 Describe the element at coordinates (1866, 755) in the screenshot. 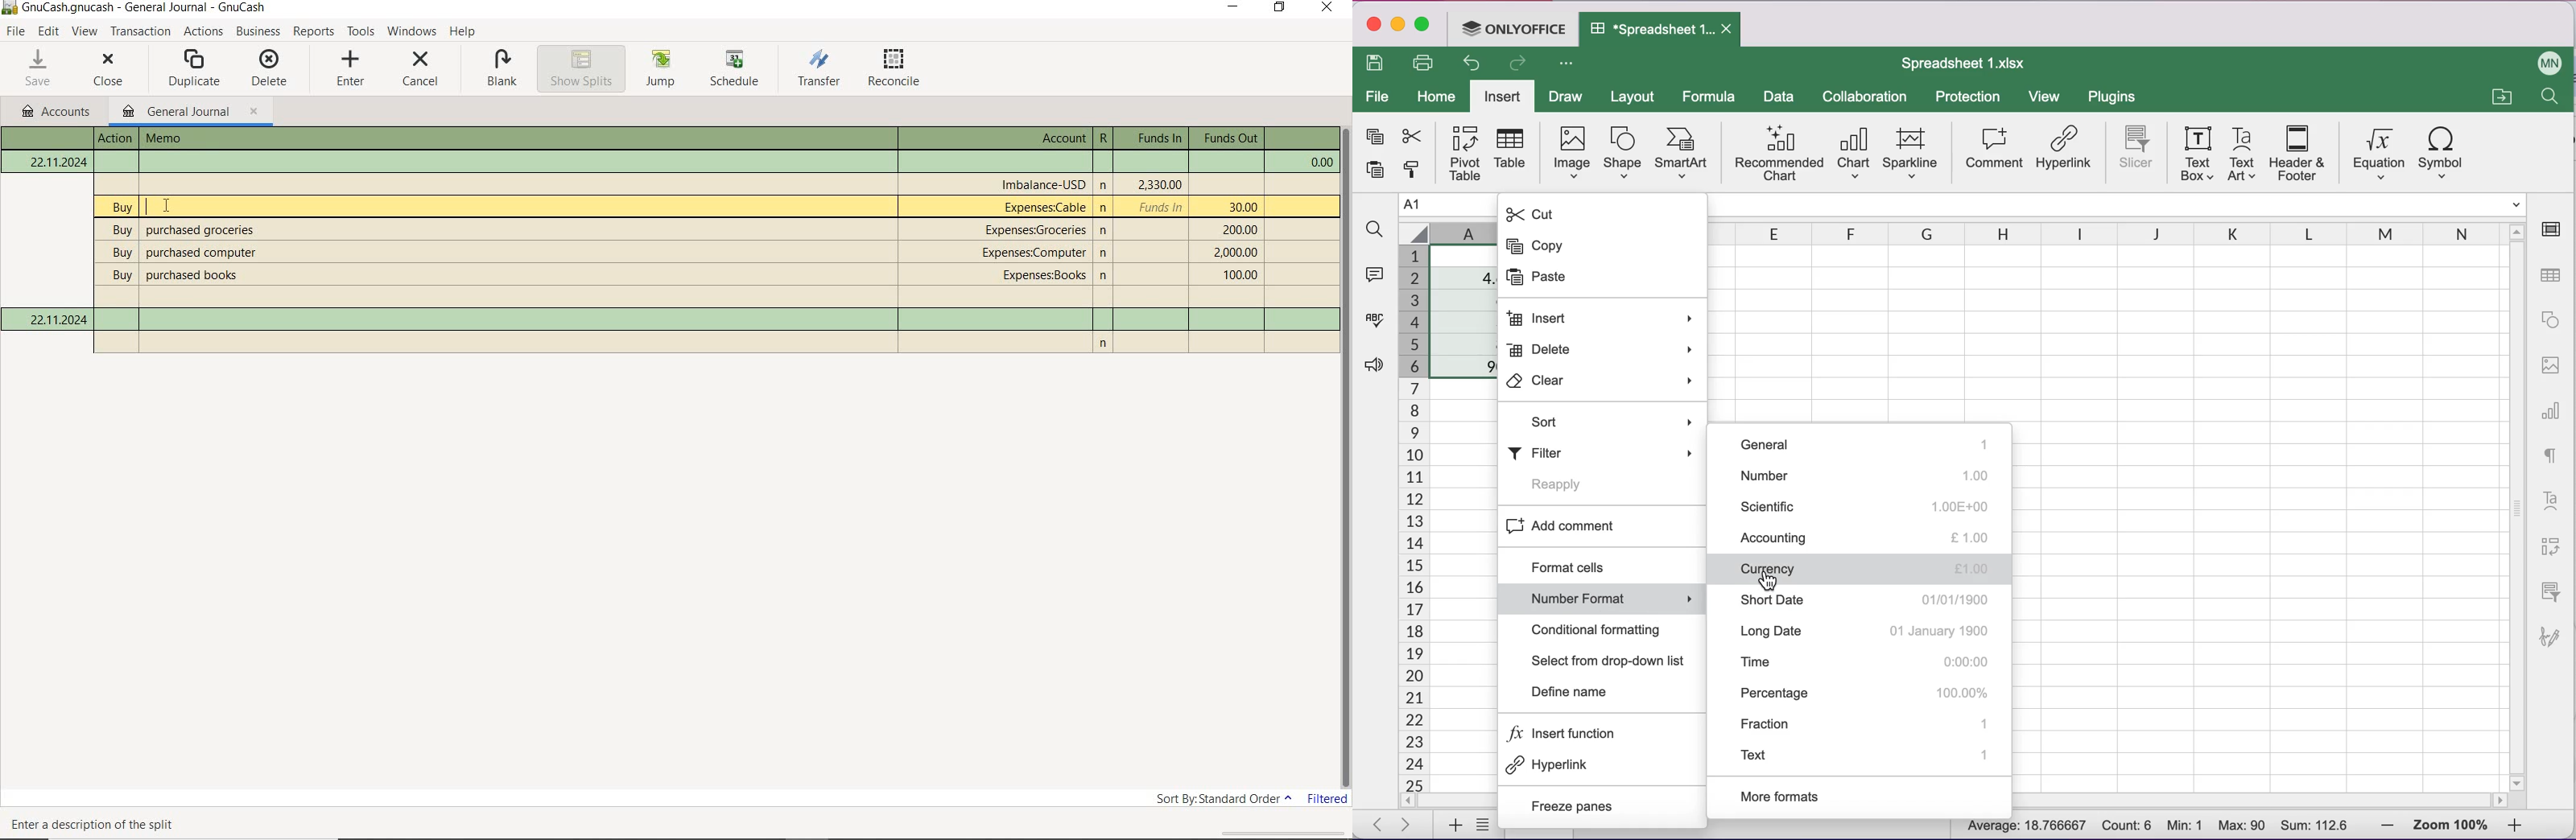

I see `text` at that location.